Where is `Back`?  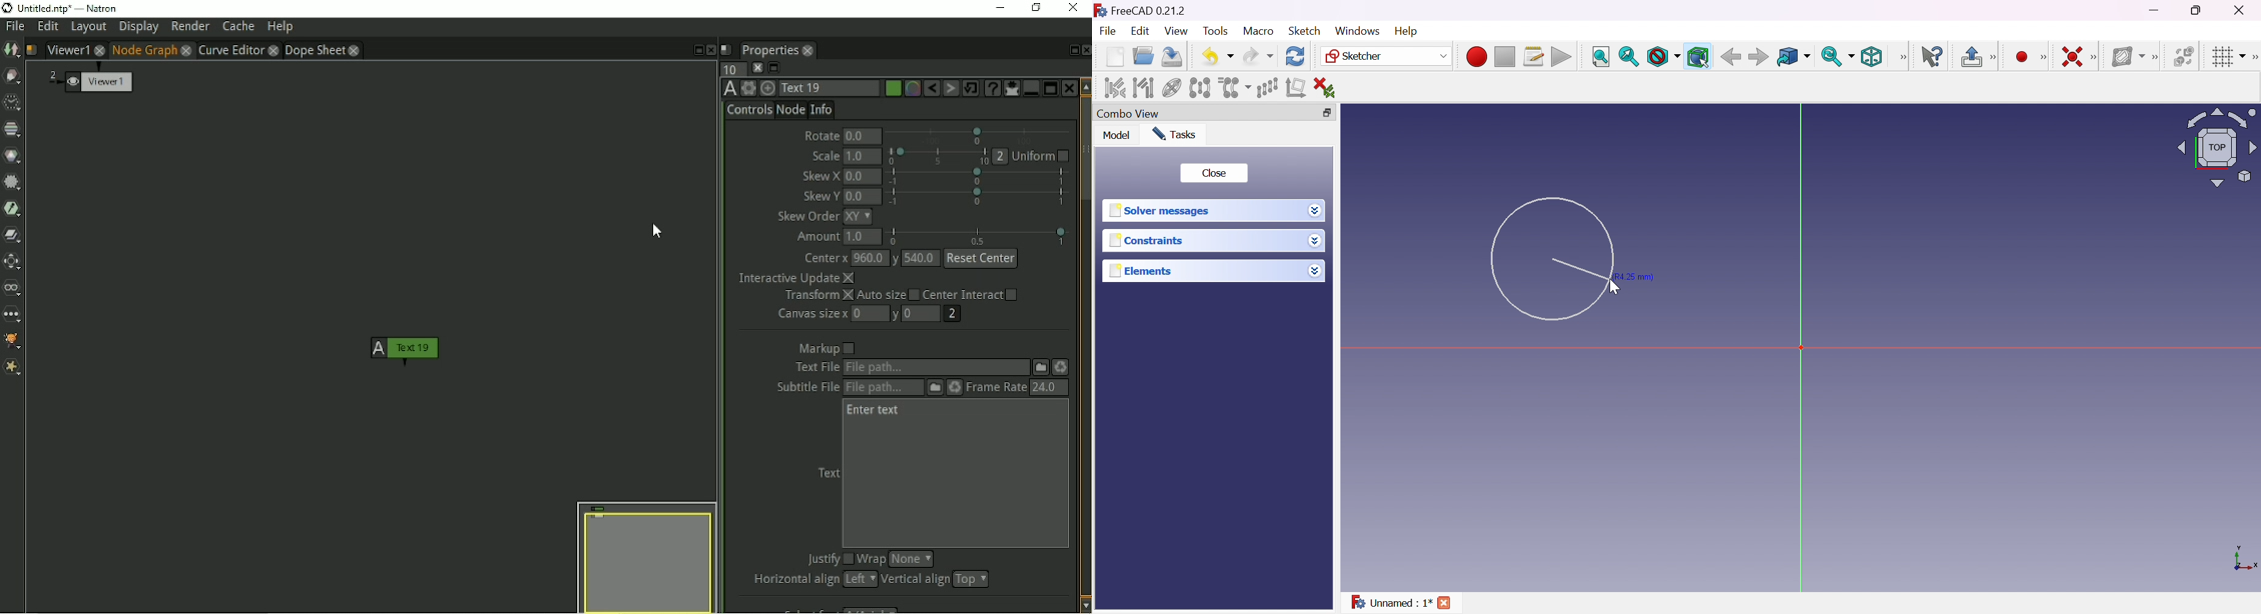
Back is located at coordinates (1758, 57).